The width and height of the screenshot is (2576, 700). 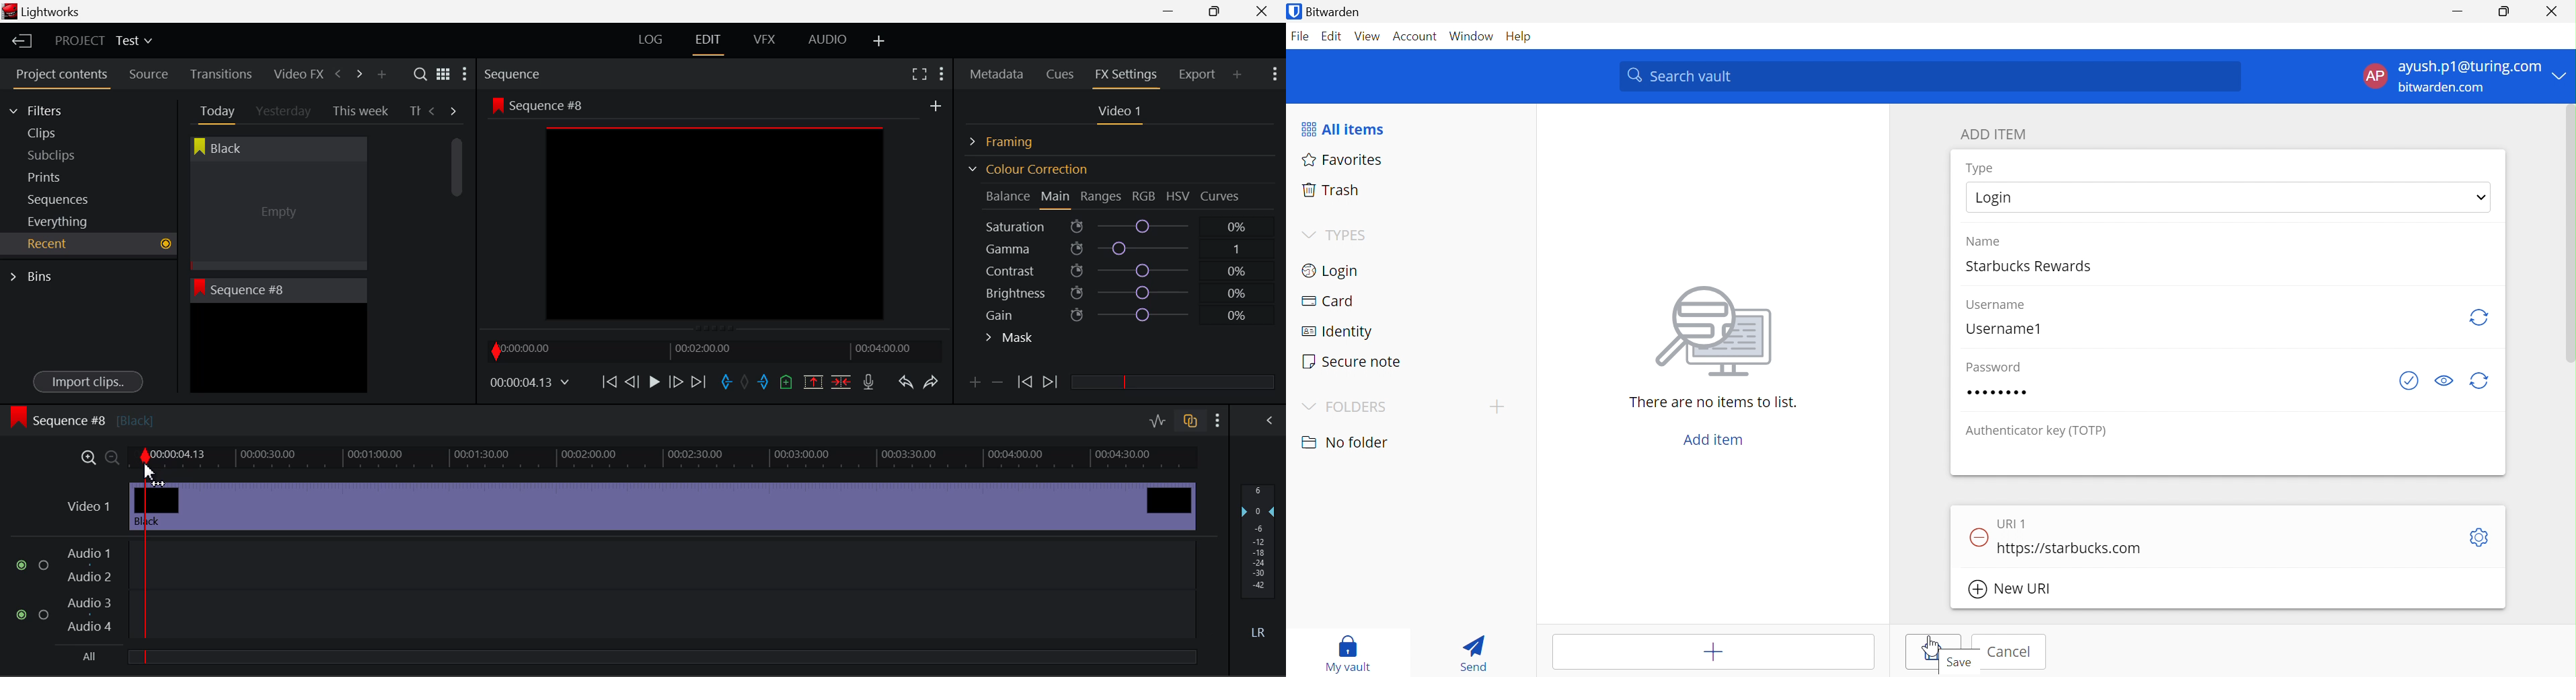 What do you see at coordinates (650, 39) in the screenshot?
I see `LOG Layout` at bounding box center [650, 39].